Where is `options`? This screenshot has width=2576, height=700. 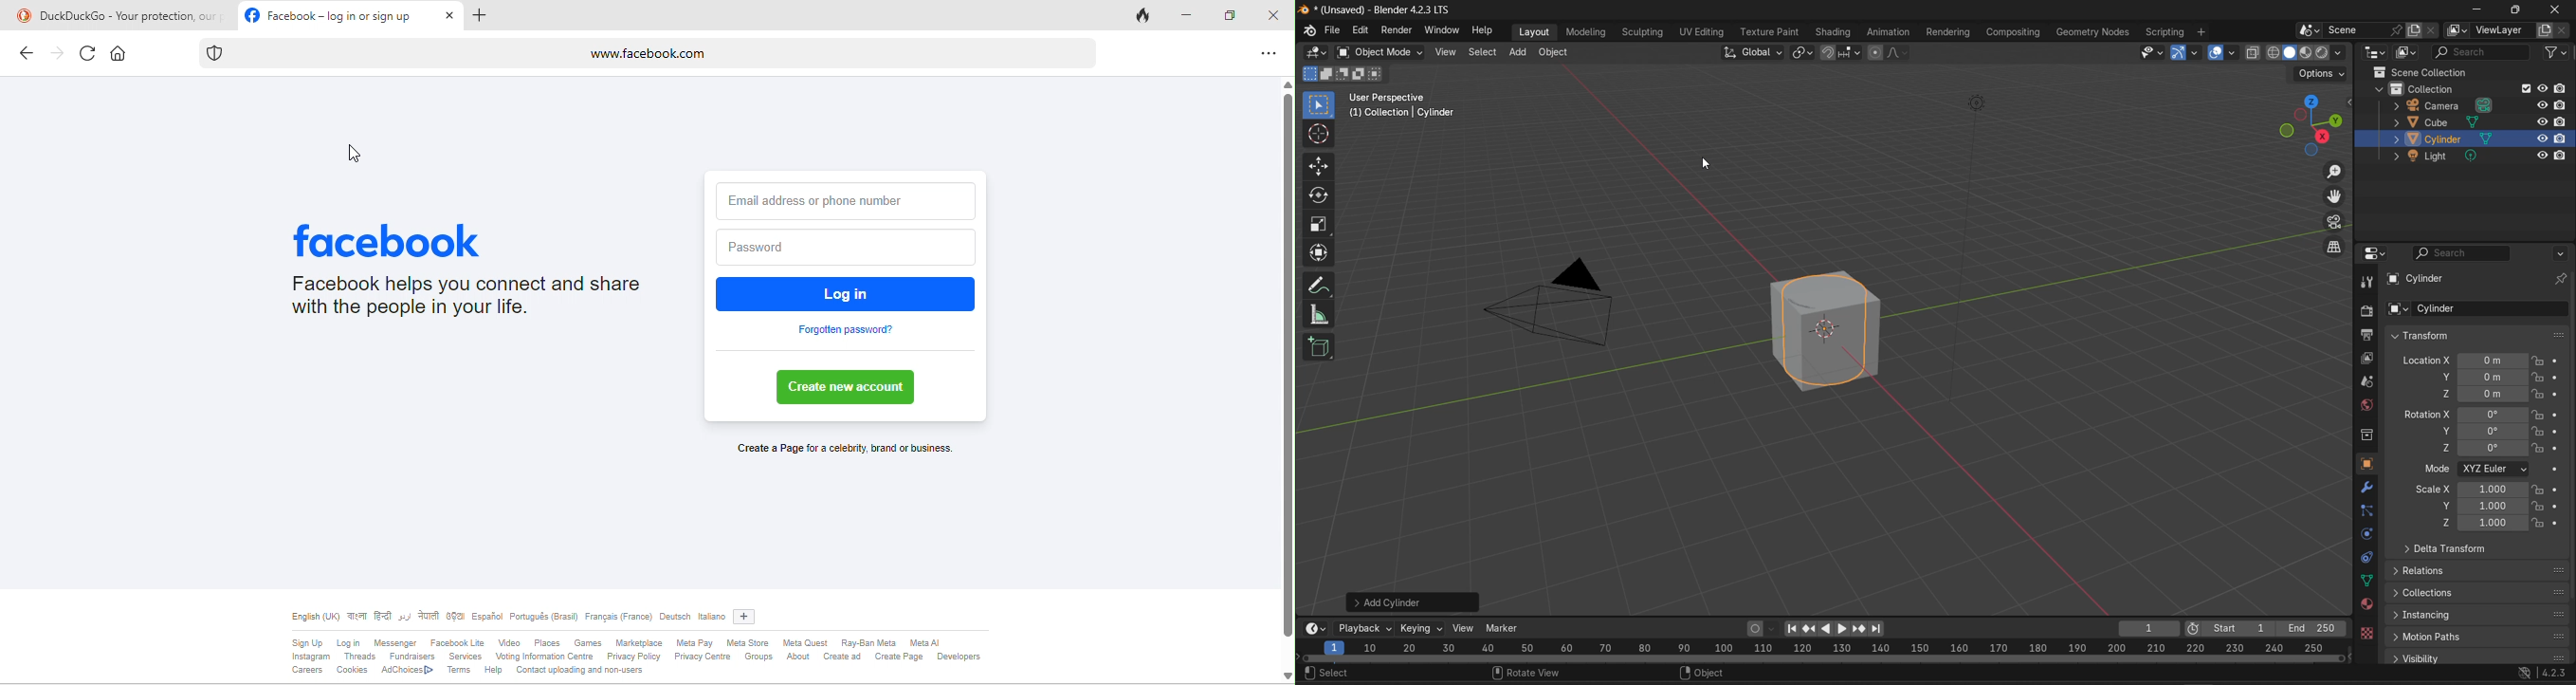 options is located at coordinates (2322, 75).